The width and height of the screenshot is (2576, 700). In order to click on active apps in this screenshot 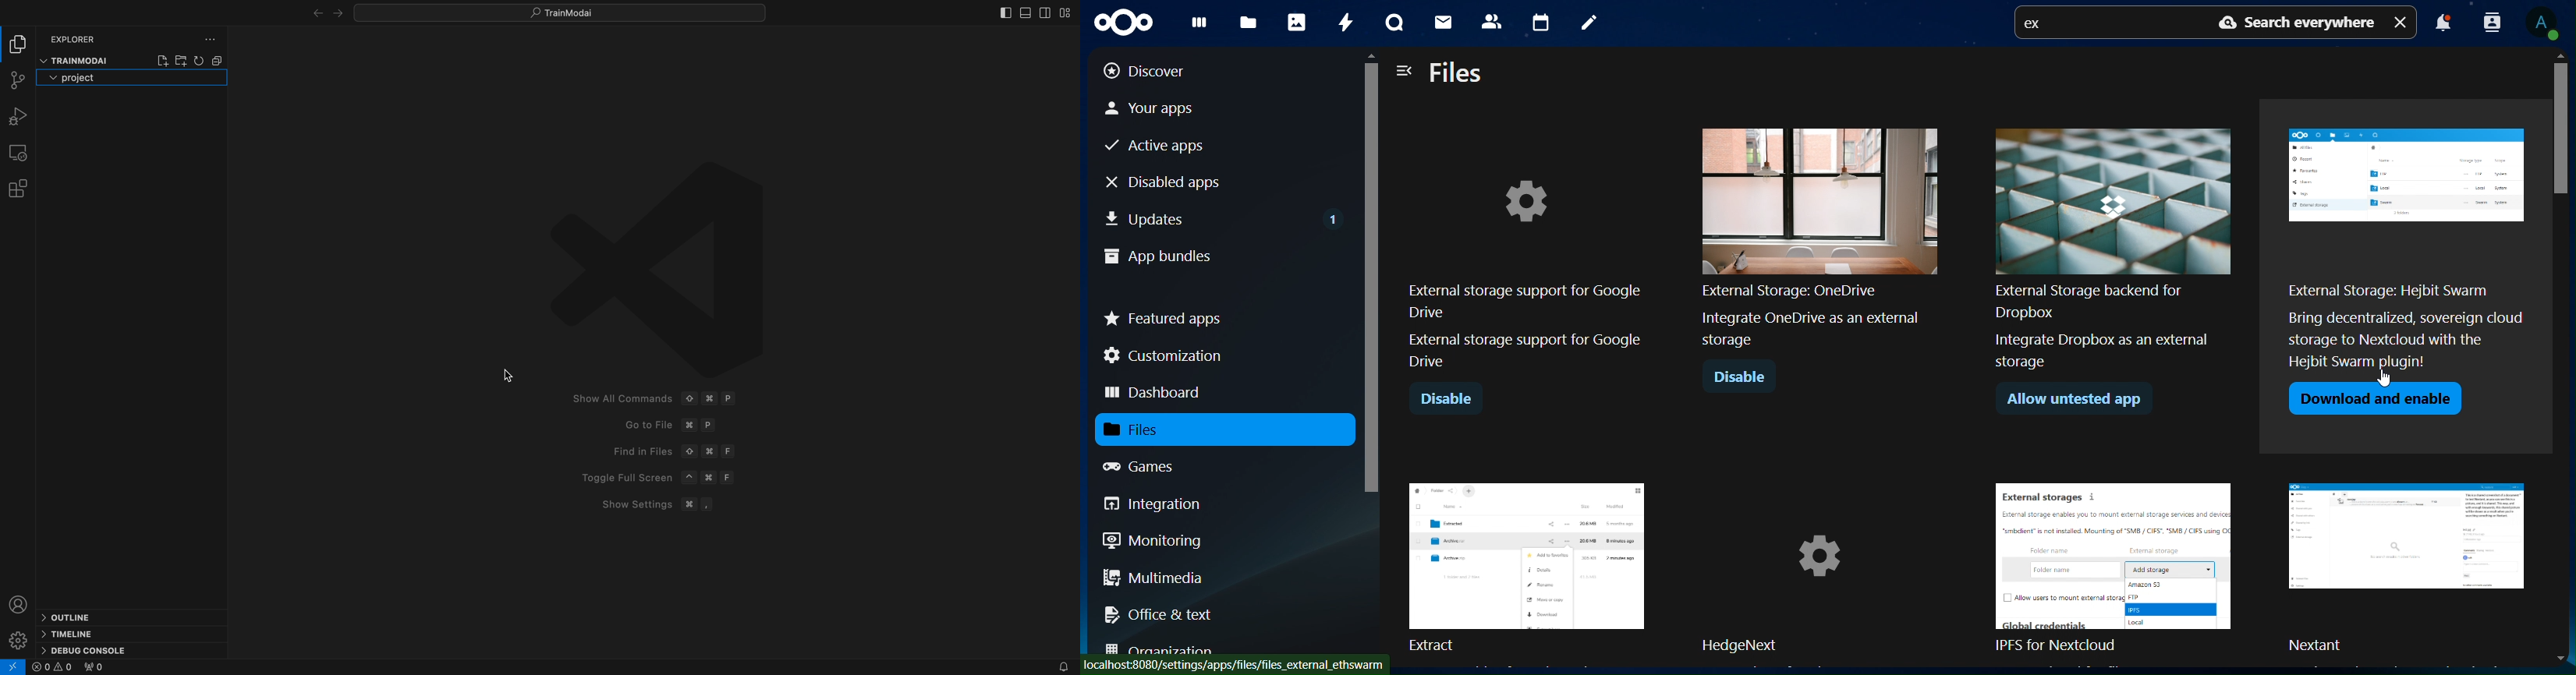, I will do `click(1161, 147)`.